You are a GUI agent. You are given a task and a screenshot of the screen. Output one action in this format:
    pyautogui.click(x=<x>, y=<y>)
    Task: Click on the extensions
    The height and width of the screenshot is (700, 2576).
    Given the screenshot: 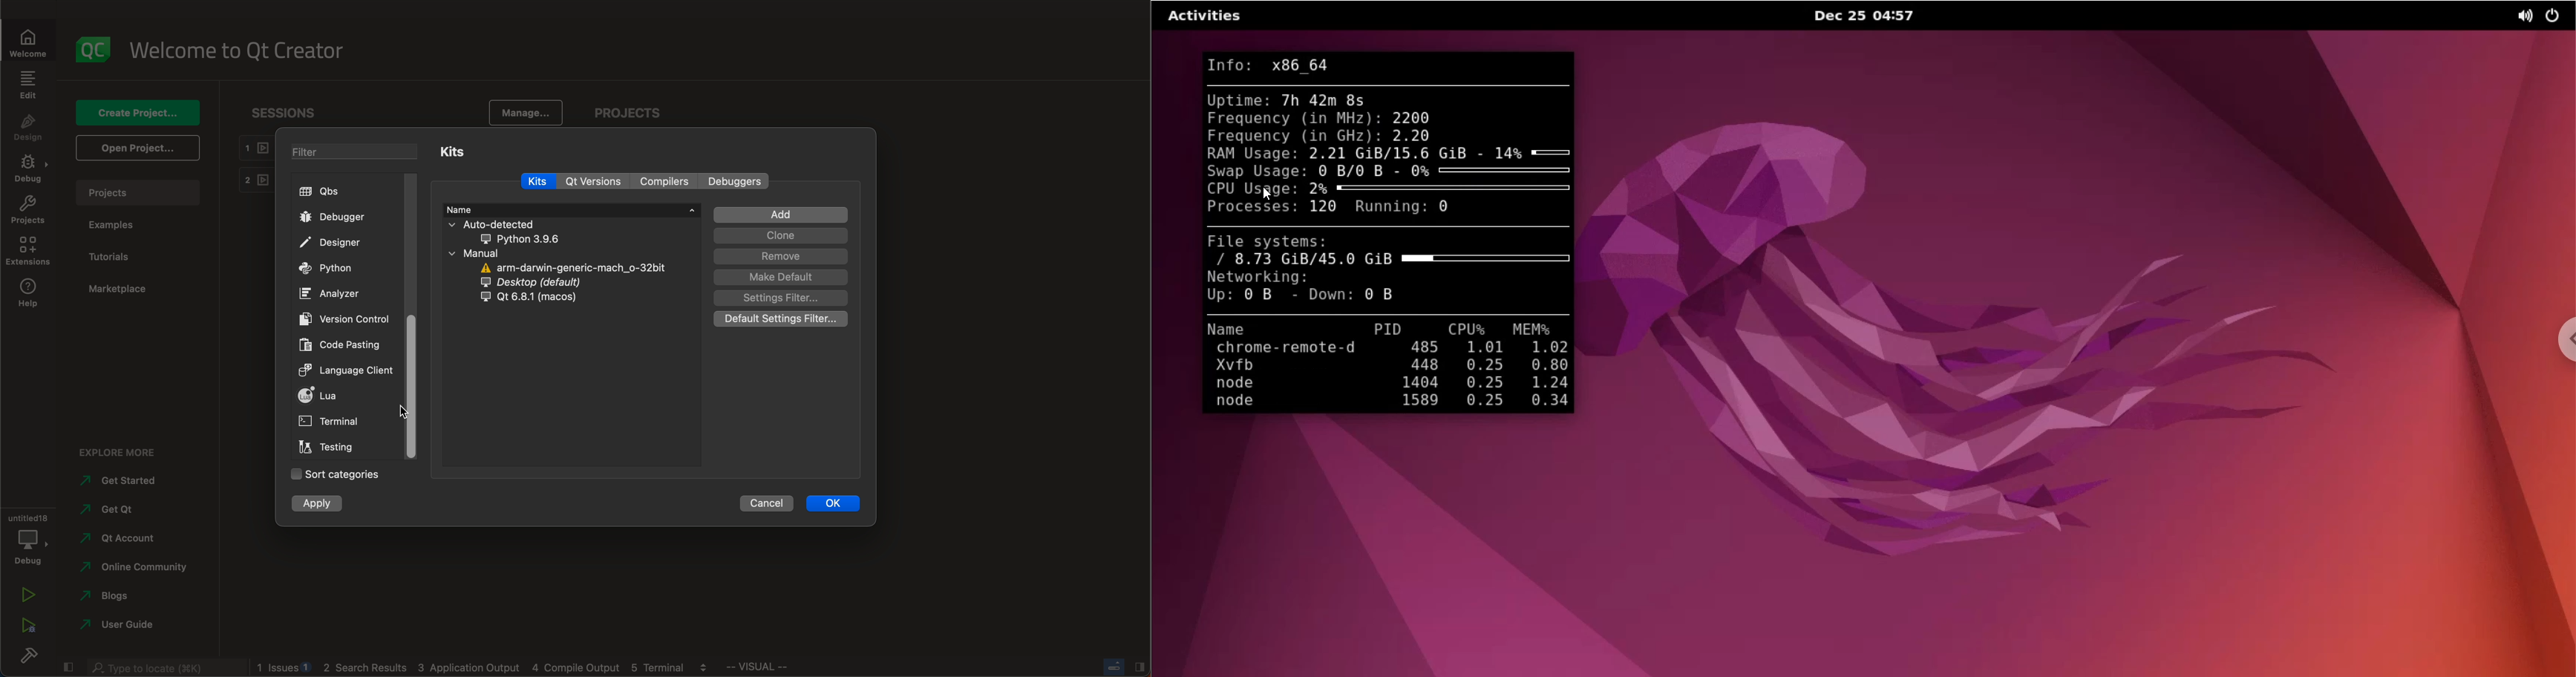 What is the action you would take?
    pyautogui.click(x=29, y=251)
    